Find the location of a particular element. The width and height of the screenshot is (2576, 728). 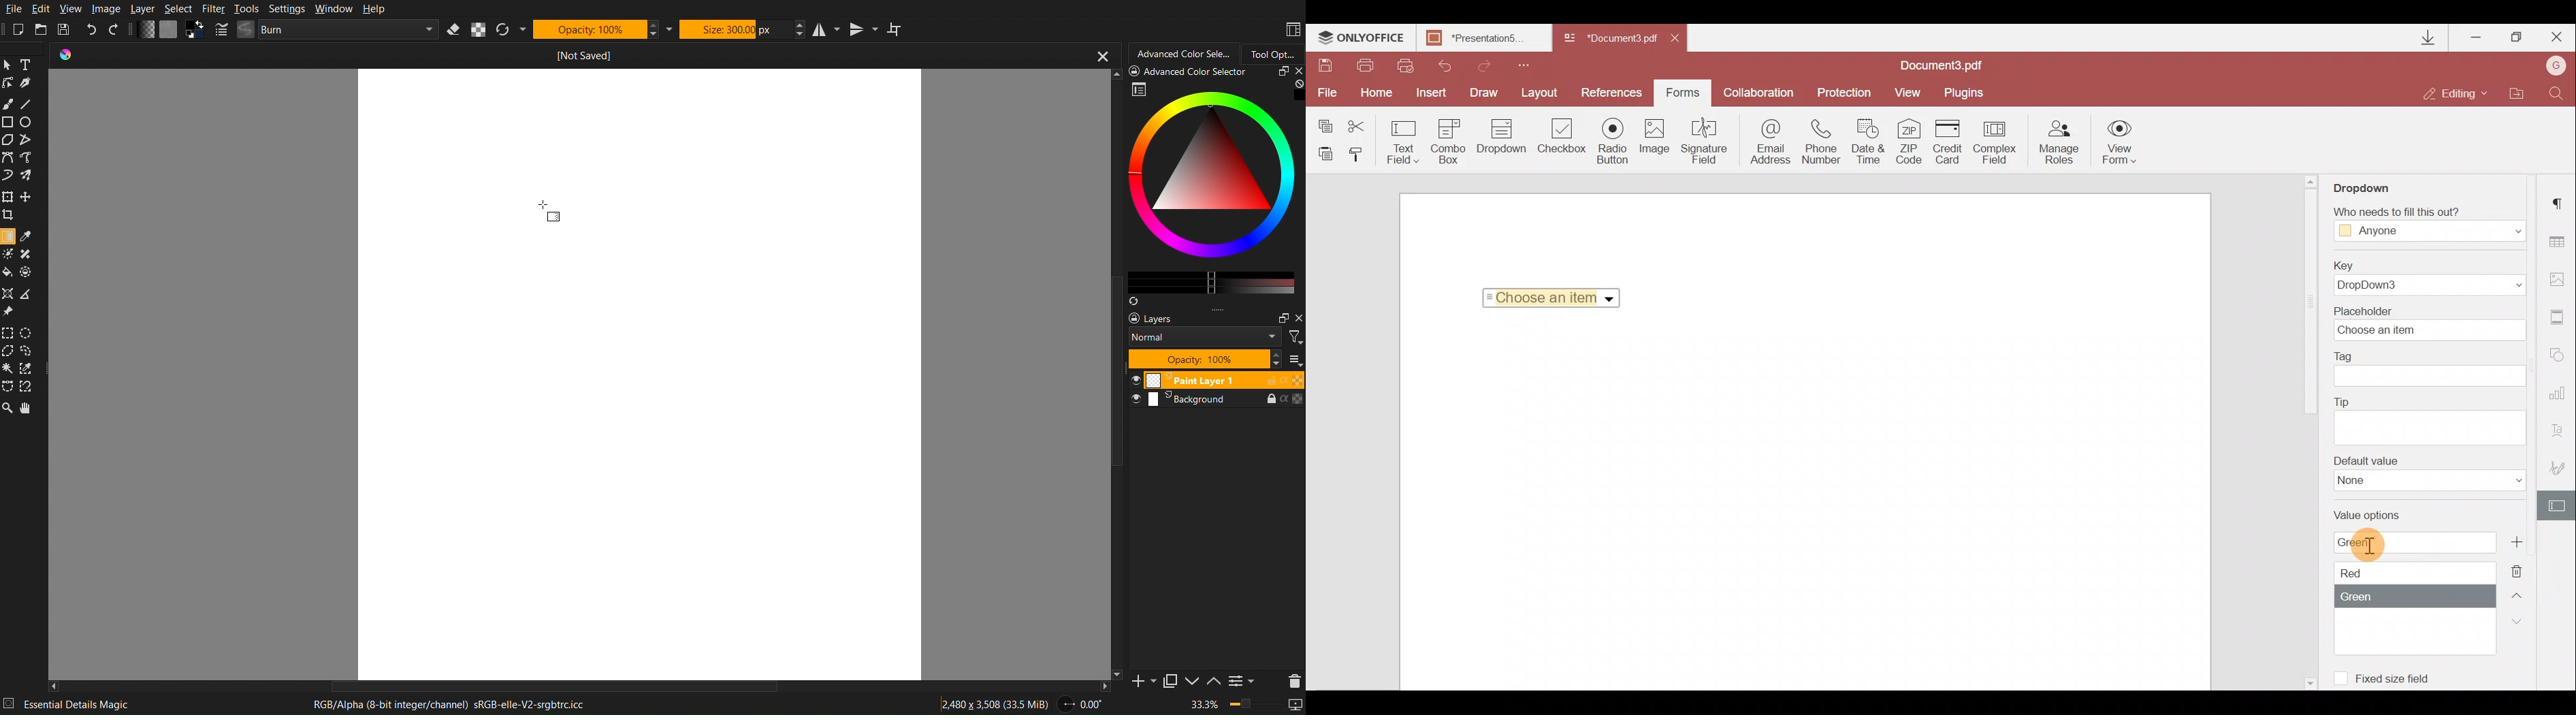

Selection Tools is located at coordinates (23, 358).